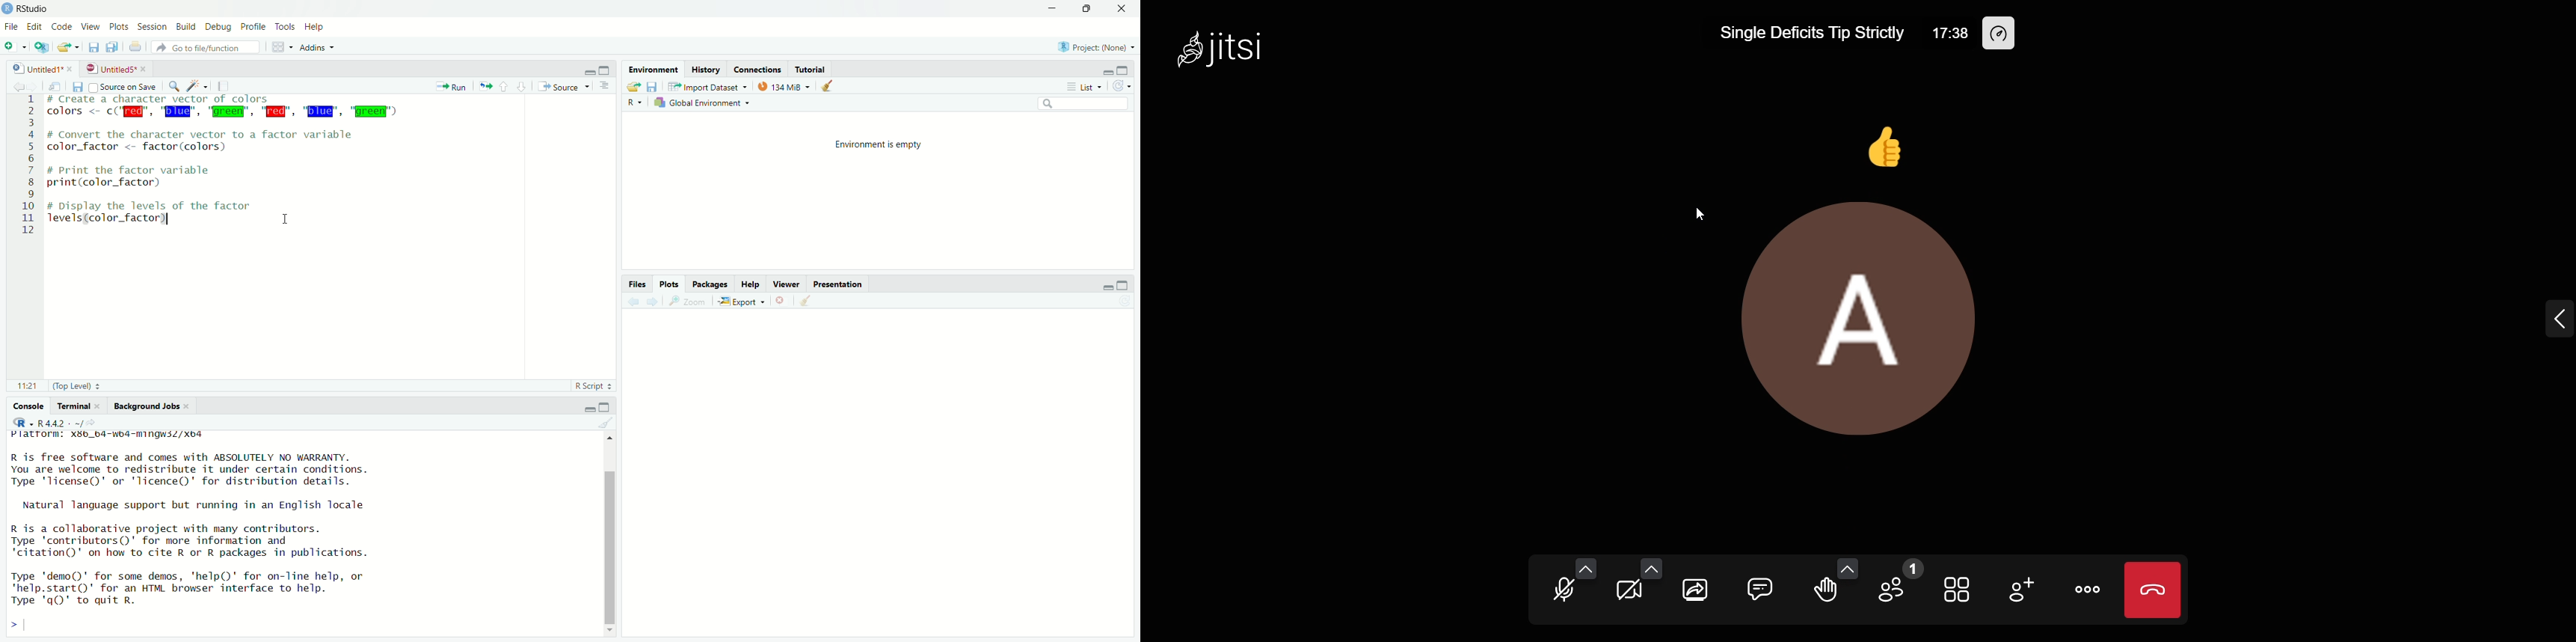  Describe the element at coordinates (706, 103) in the screenshot. I see `global environment` at that location.